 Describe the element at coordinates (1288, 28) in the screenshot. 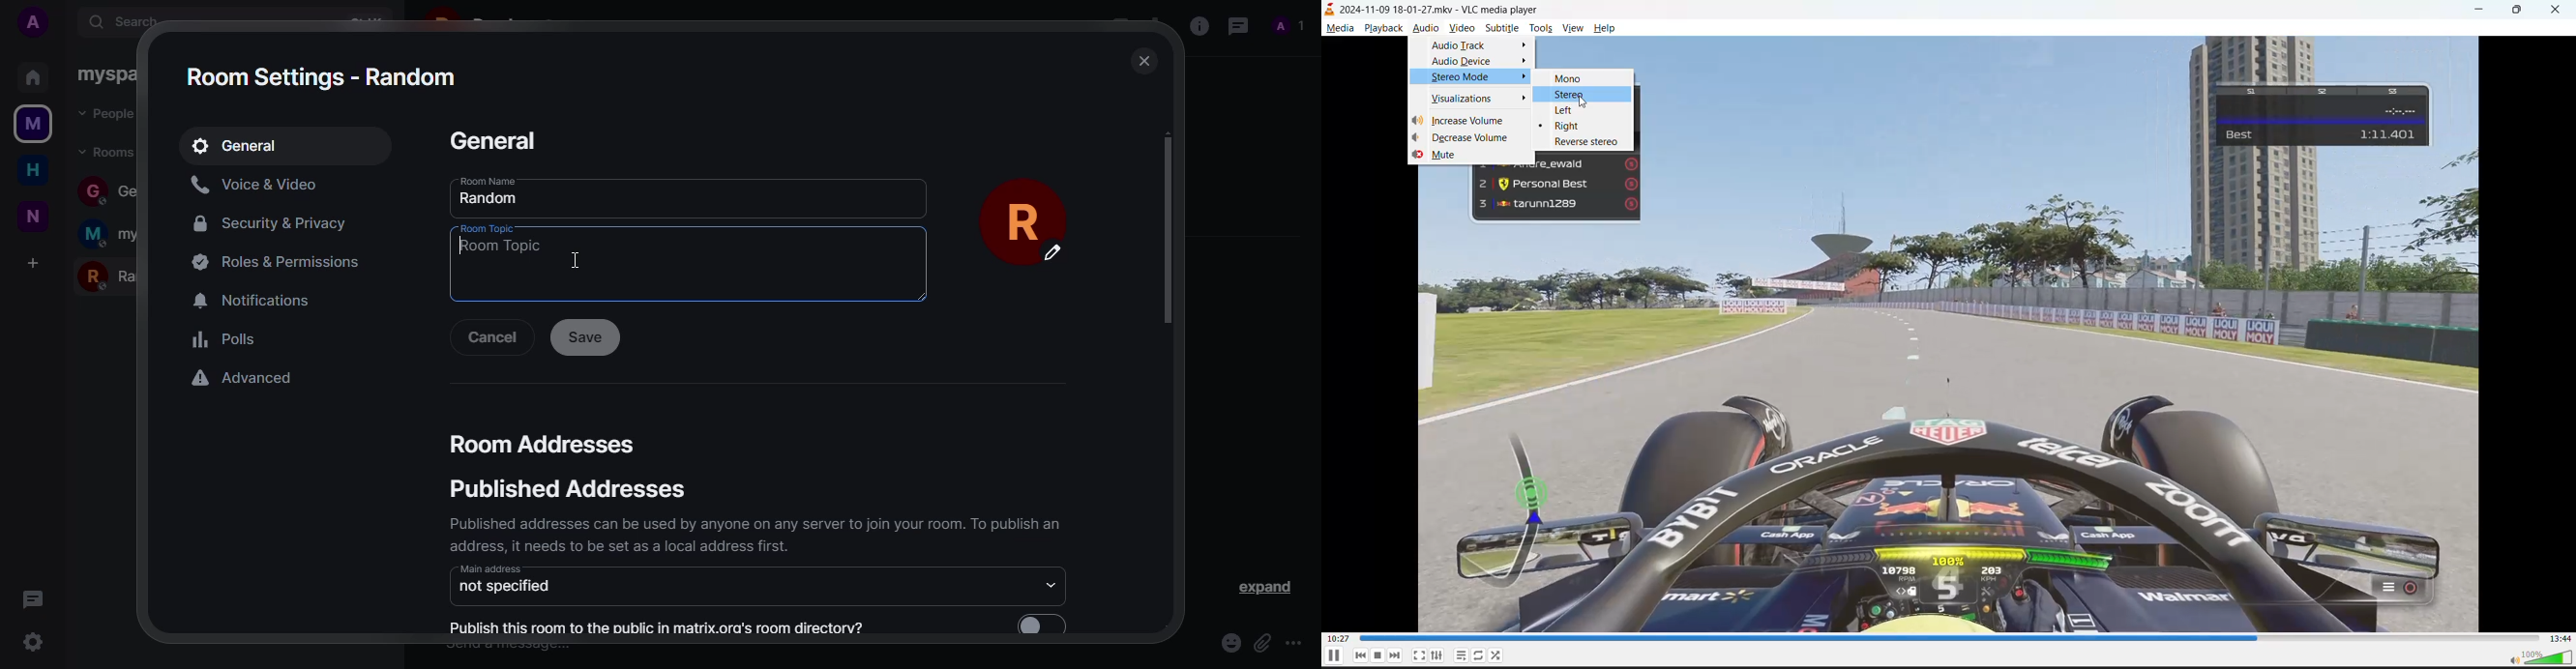

I see `profile` at that location.